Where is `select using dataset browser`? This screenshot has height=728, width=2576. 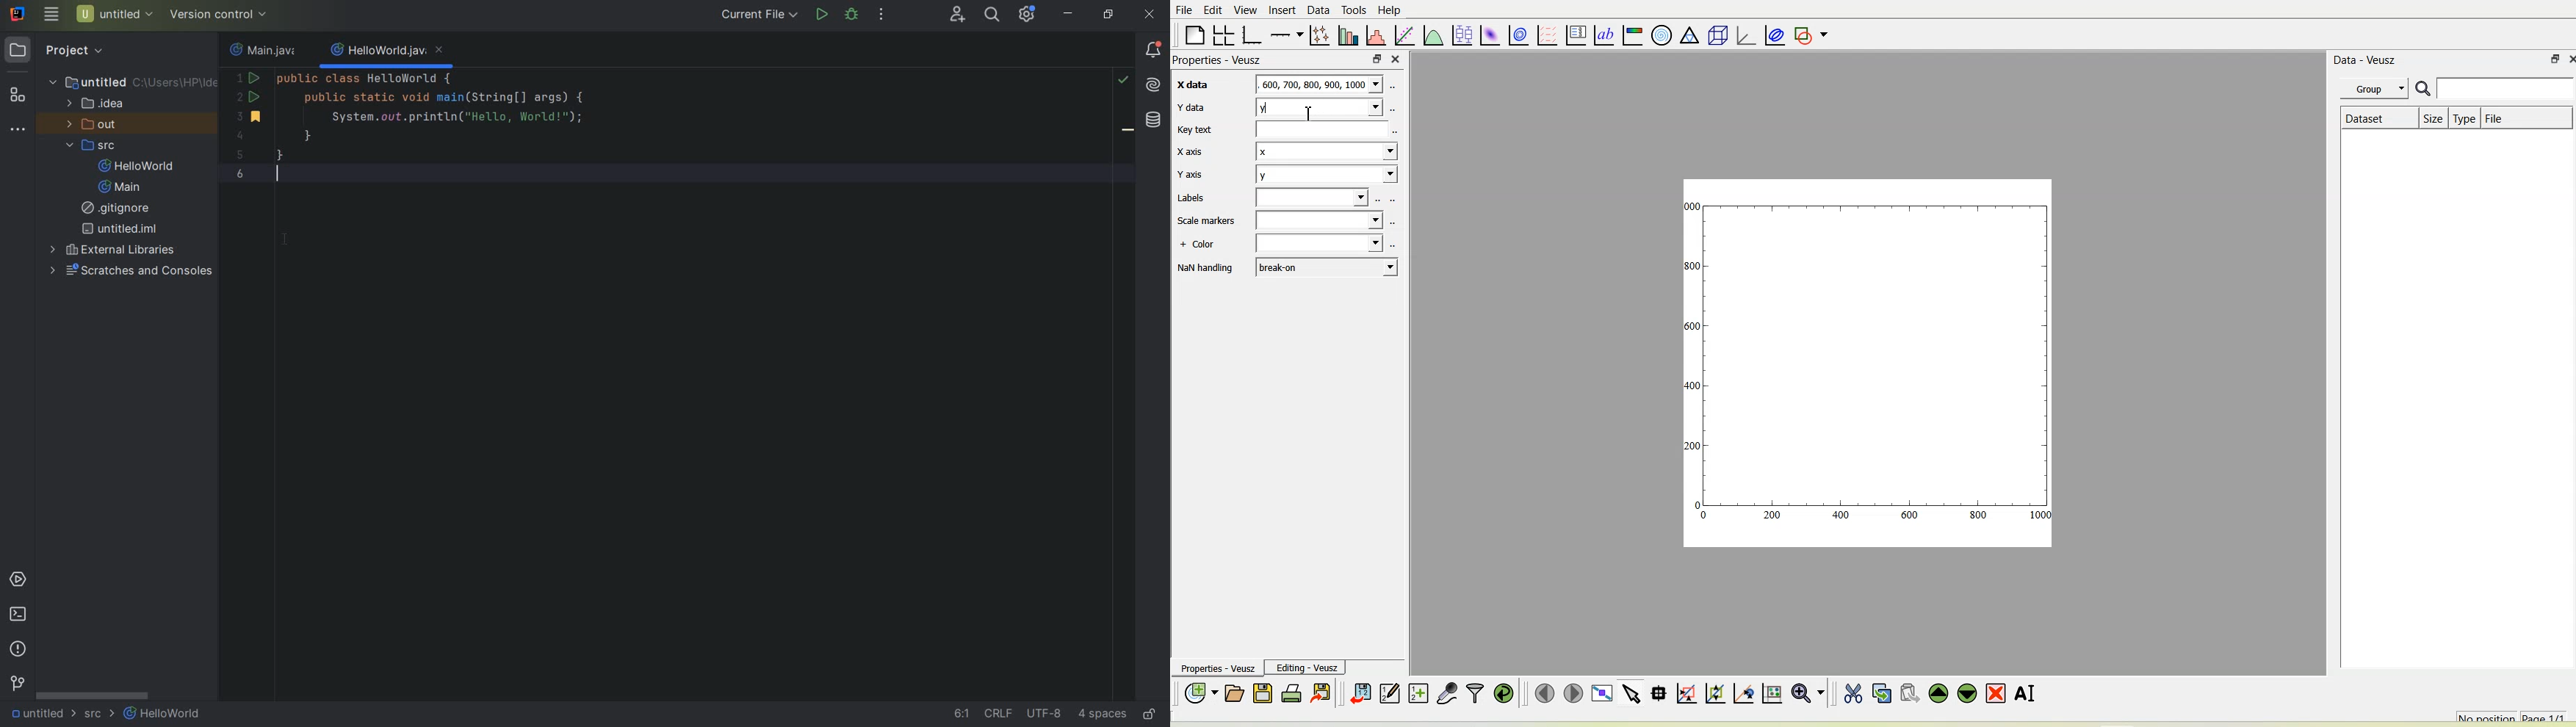
select using dataset browser is located at coordinates (1394, 199).